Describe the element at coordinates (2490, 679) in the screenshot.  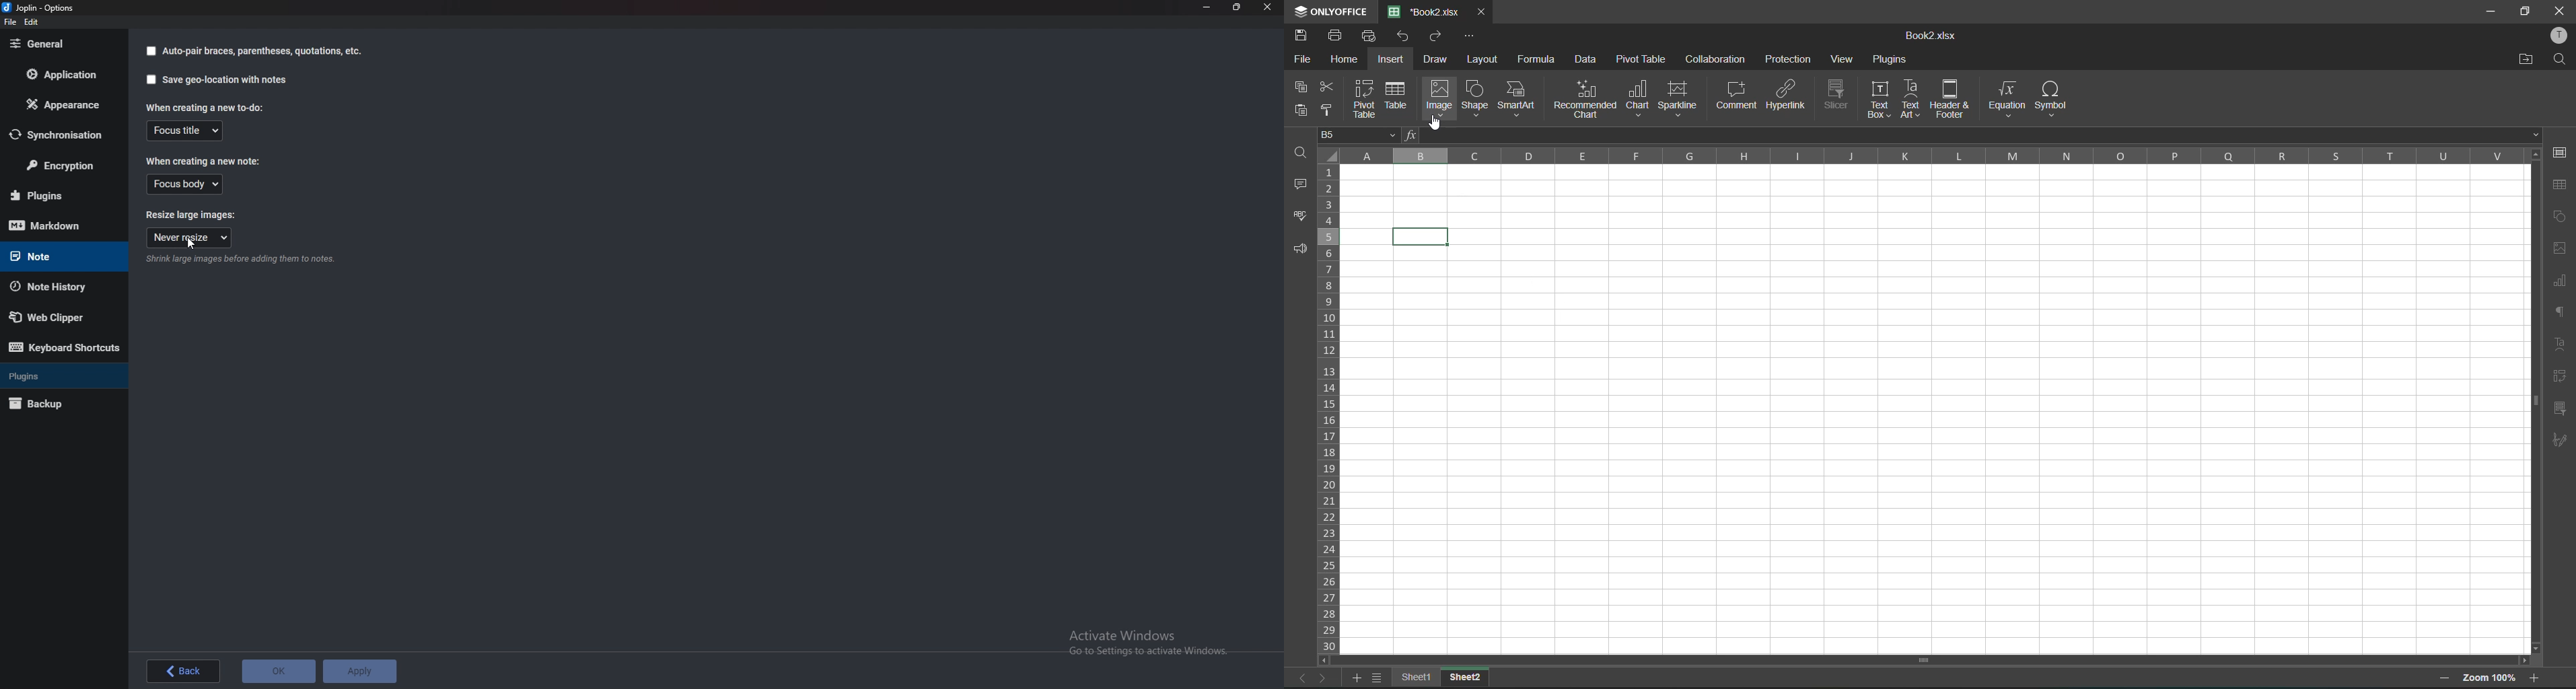
I see `zoom 100%` at that location.